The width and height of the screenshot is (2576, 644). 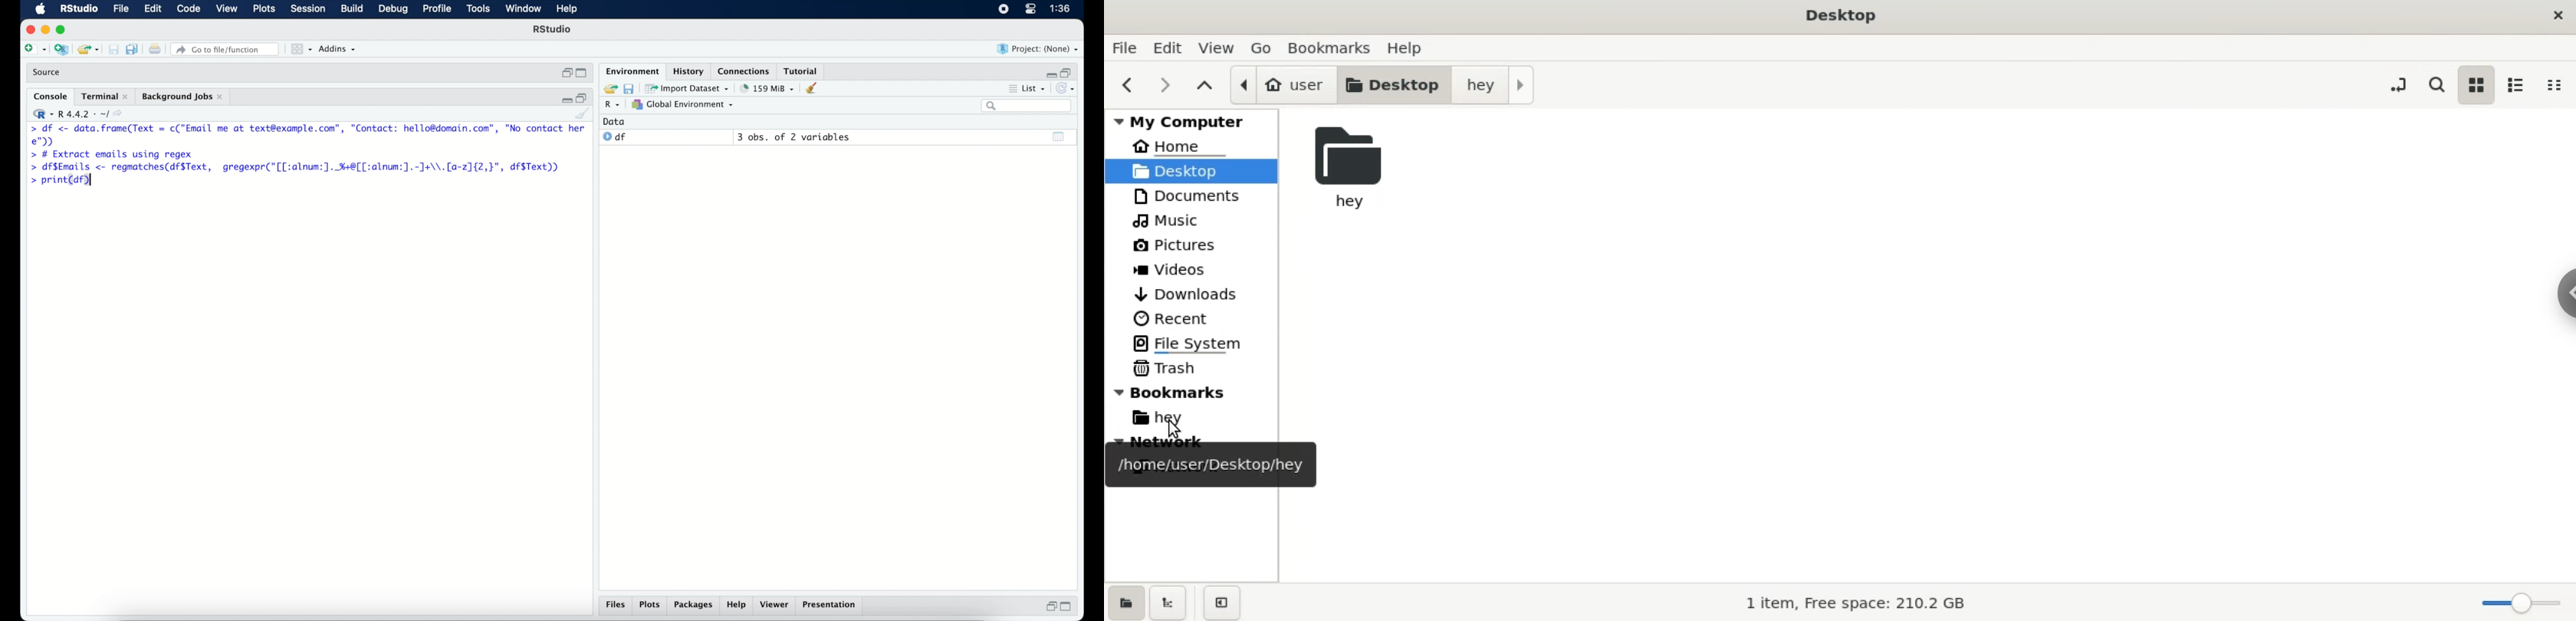 What do you see at coordinates (62, 29) in the screenshot?
I see `maximize` at bounding box center [62, 29].